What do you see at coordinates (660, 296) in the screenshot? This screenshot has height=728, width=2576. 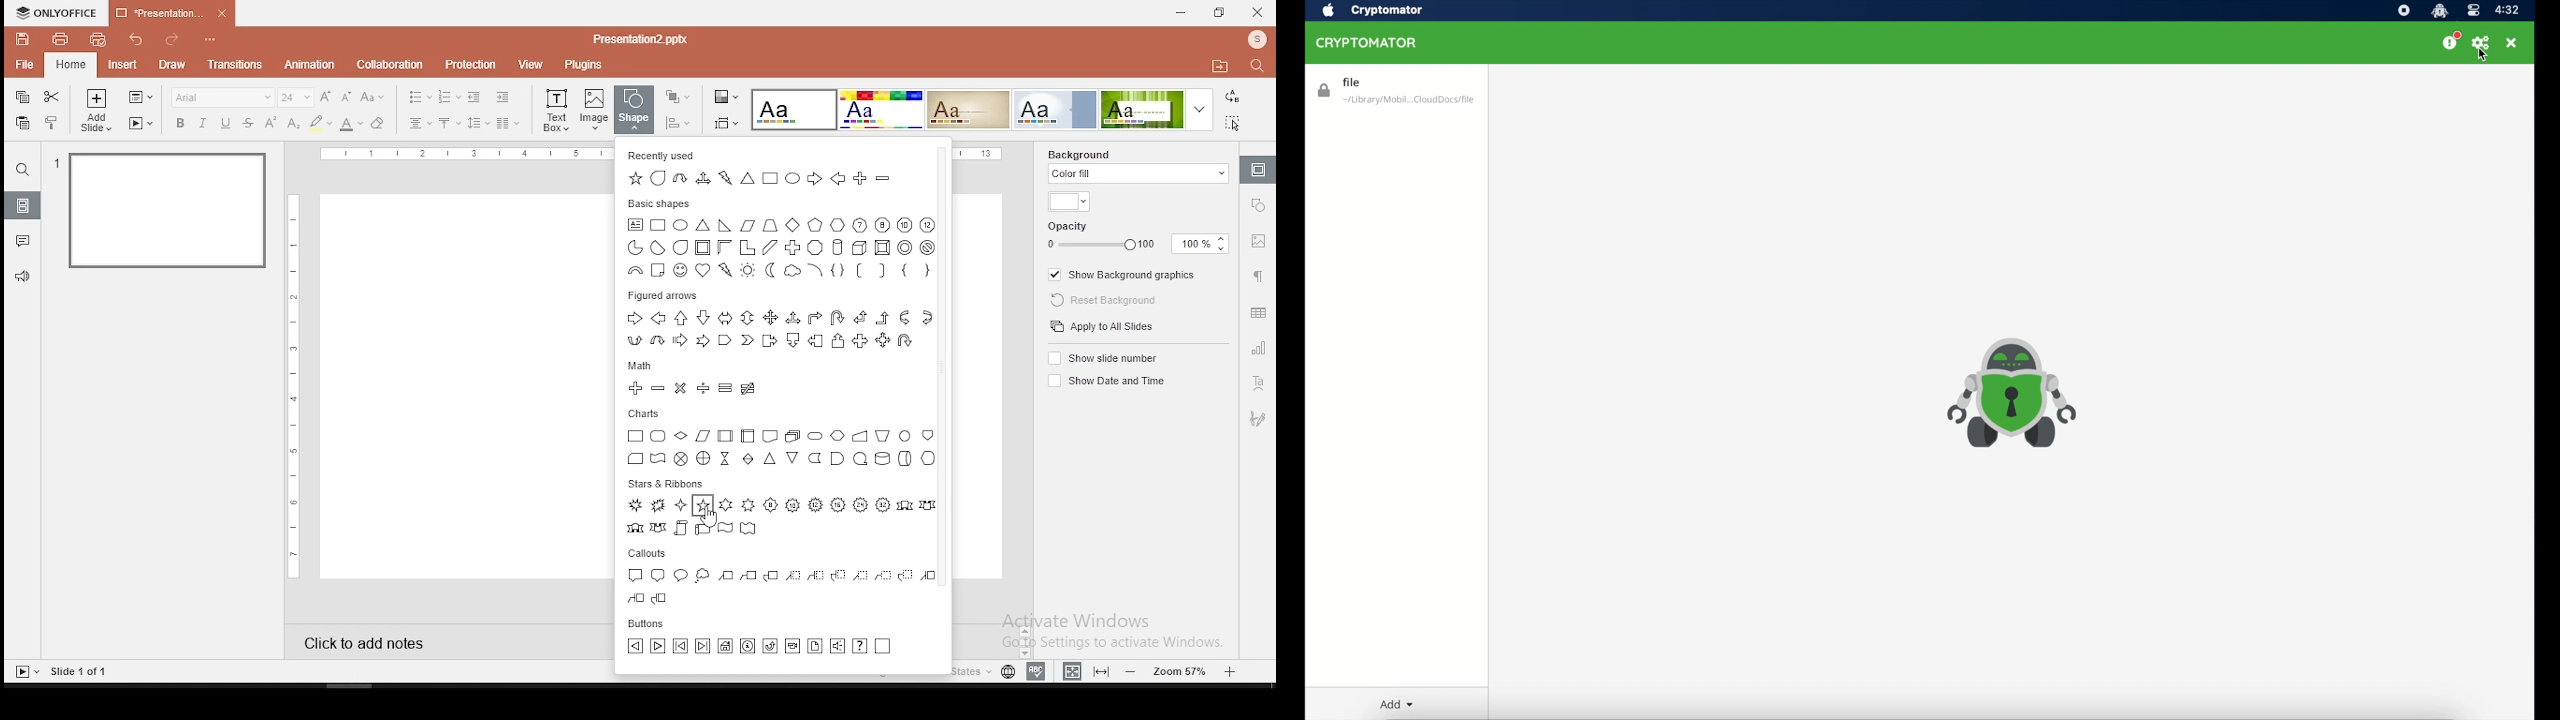 I see `figured arrows` at bounding box center [660, 296].